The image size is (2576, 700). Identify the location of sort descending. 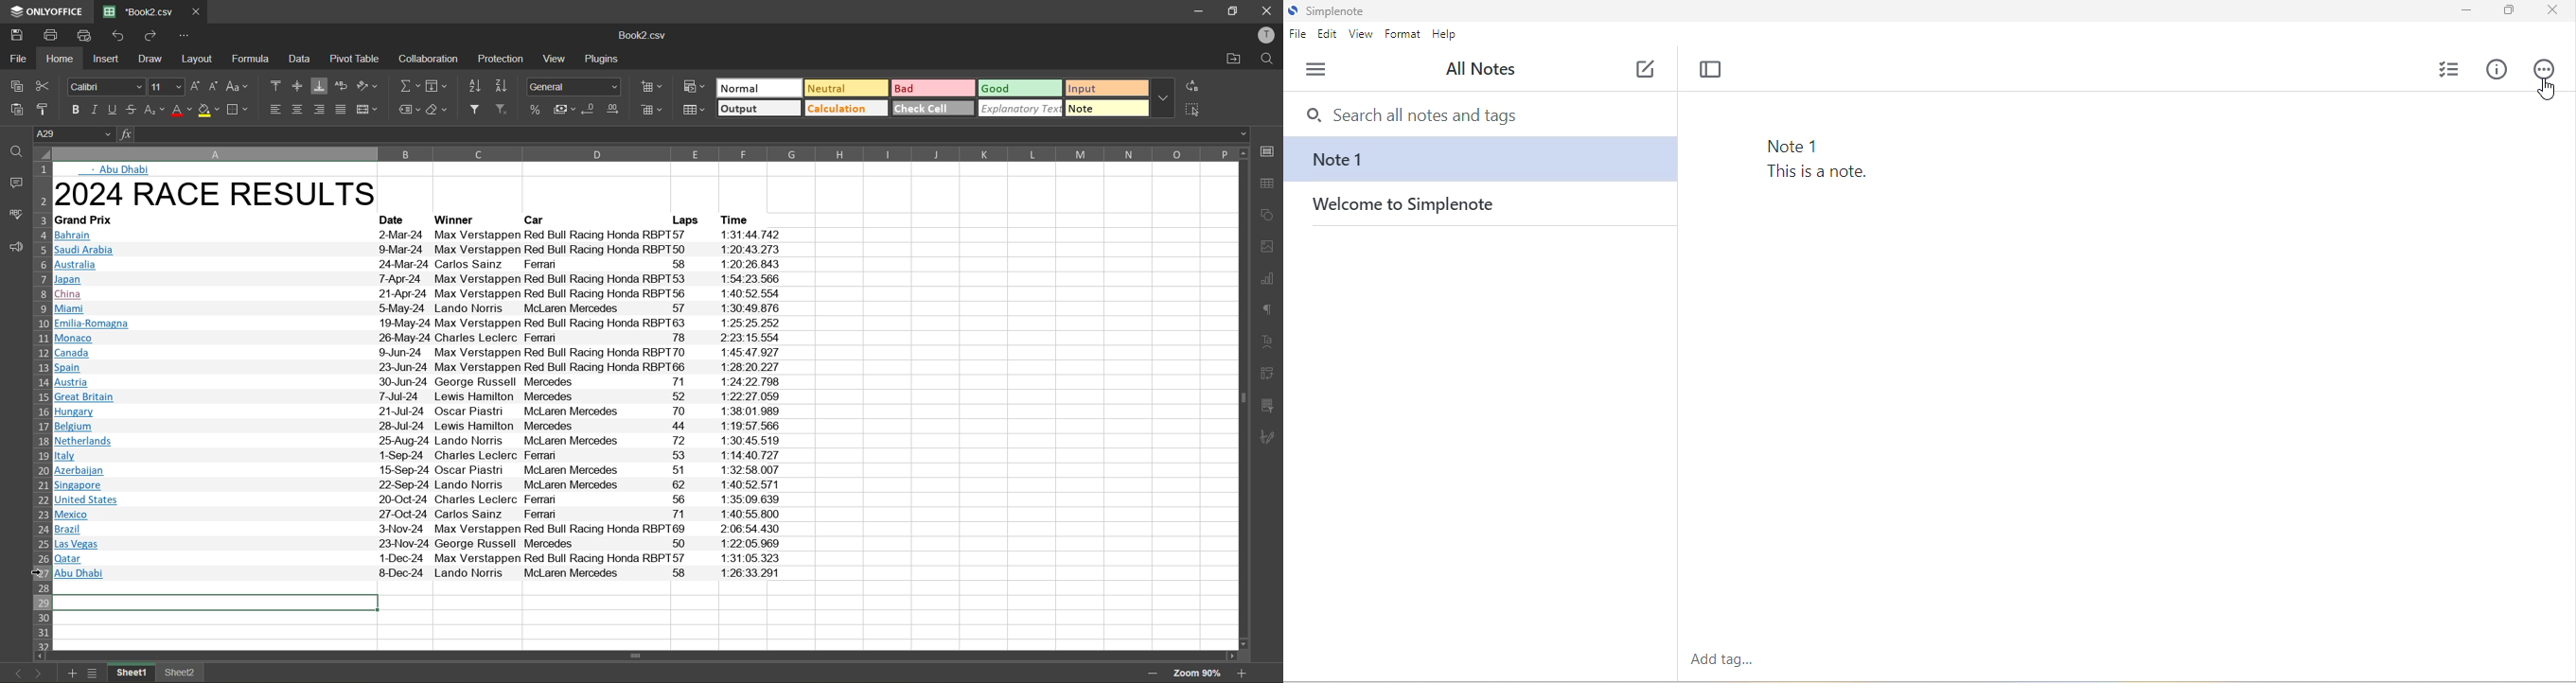
(501, 87).